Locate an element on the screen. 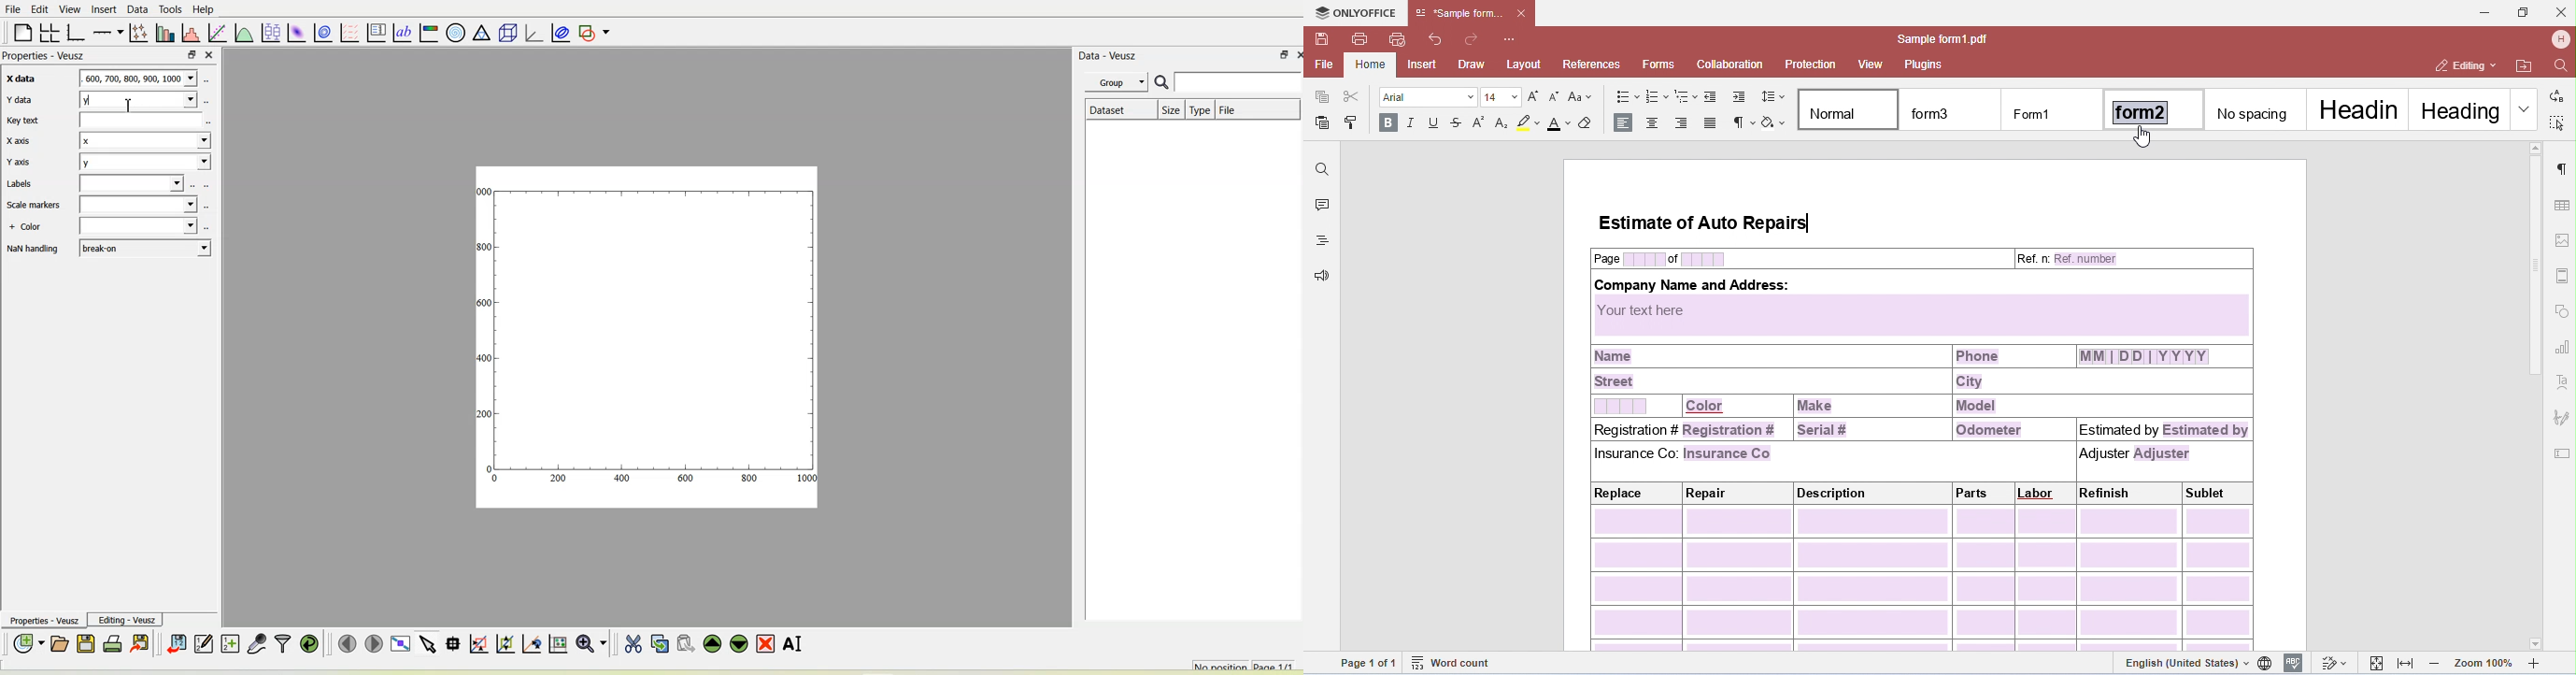  Key text is located at coordinates (25, 121).